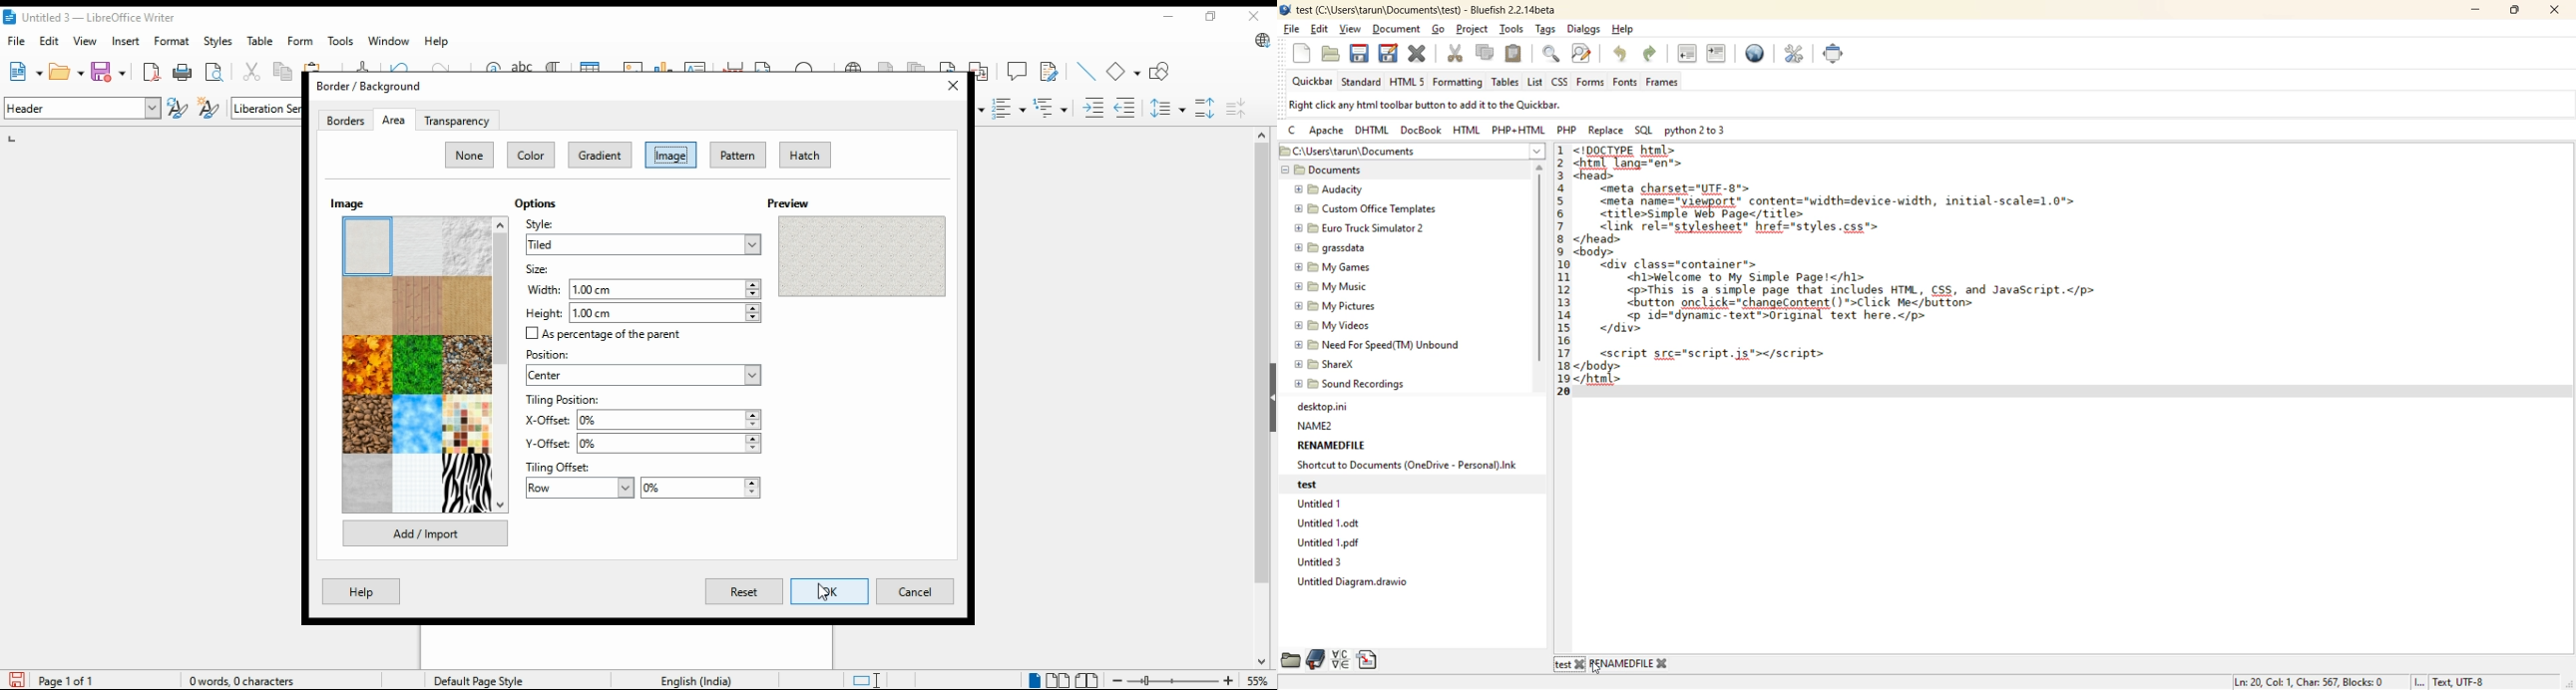  I want to click on docbook, so click(1419, 133).